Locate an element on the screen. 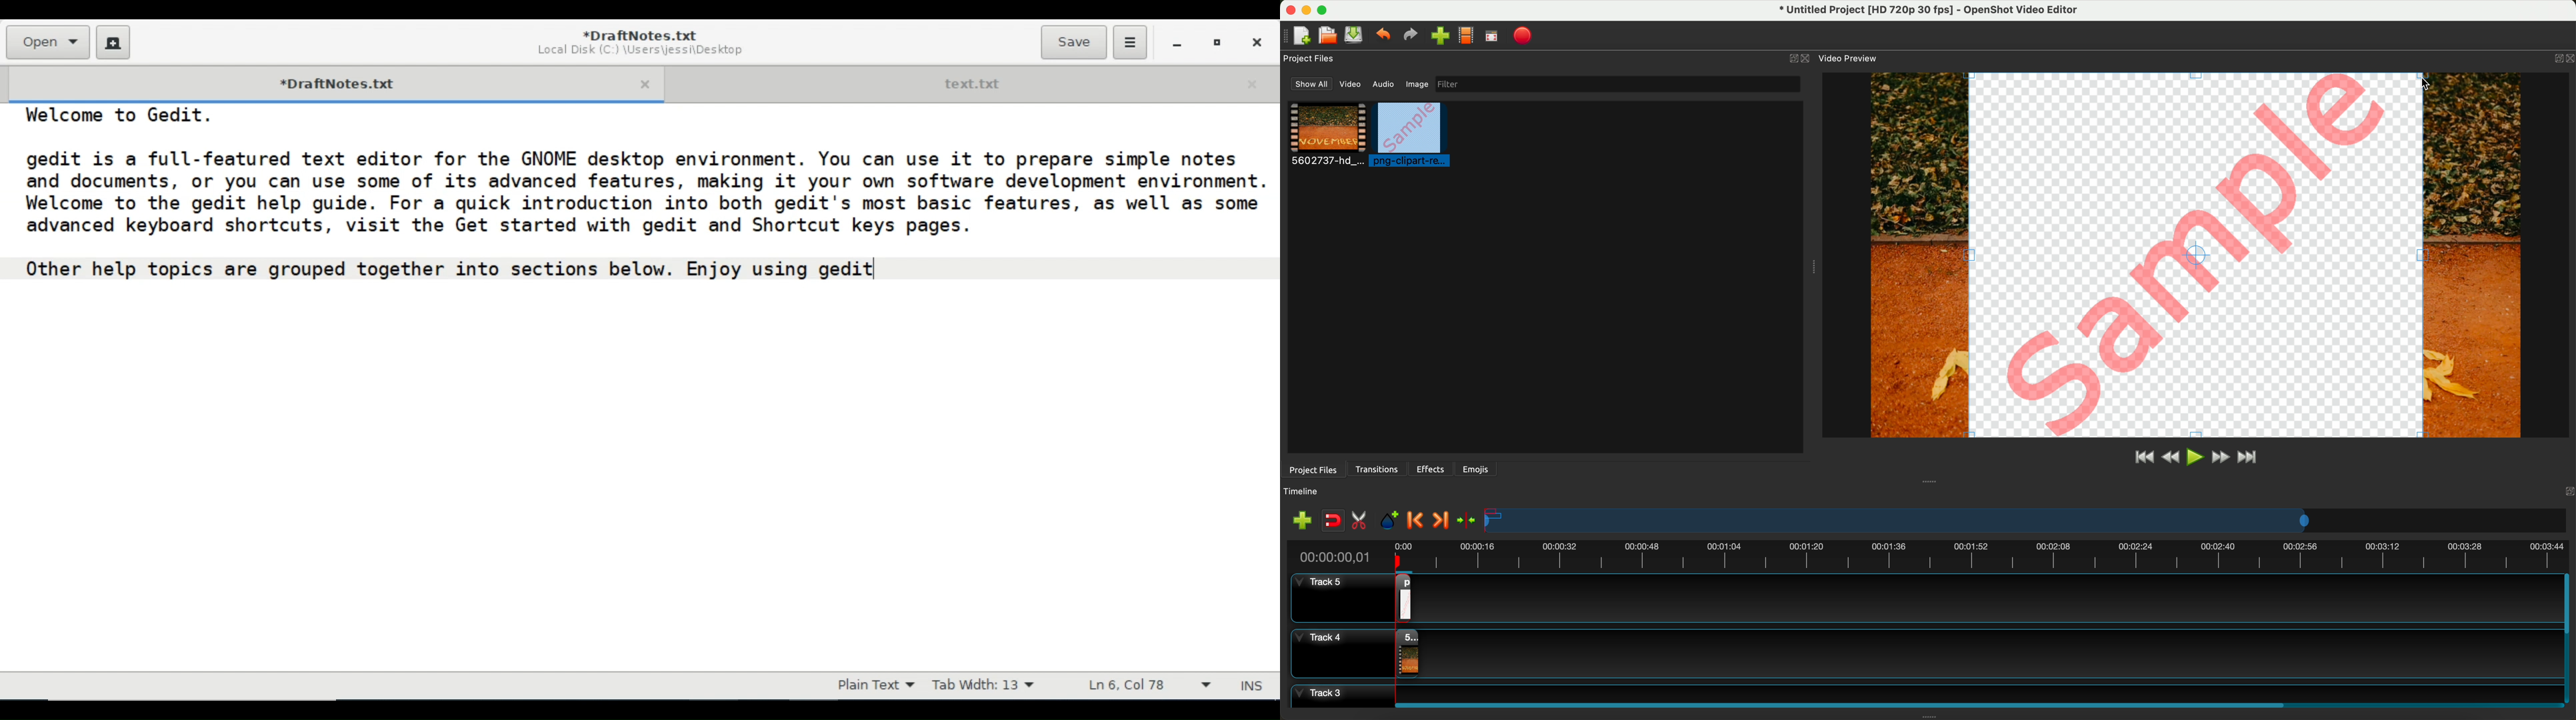 This screenshot has height=728, width=2576. fast foward is located at coordinates (2220, 458).